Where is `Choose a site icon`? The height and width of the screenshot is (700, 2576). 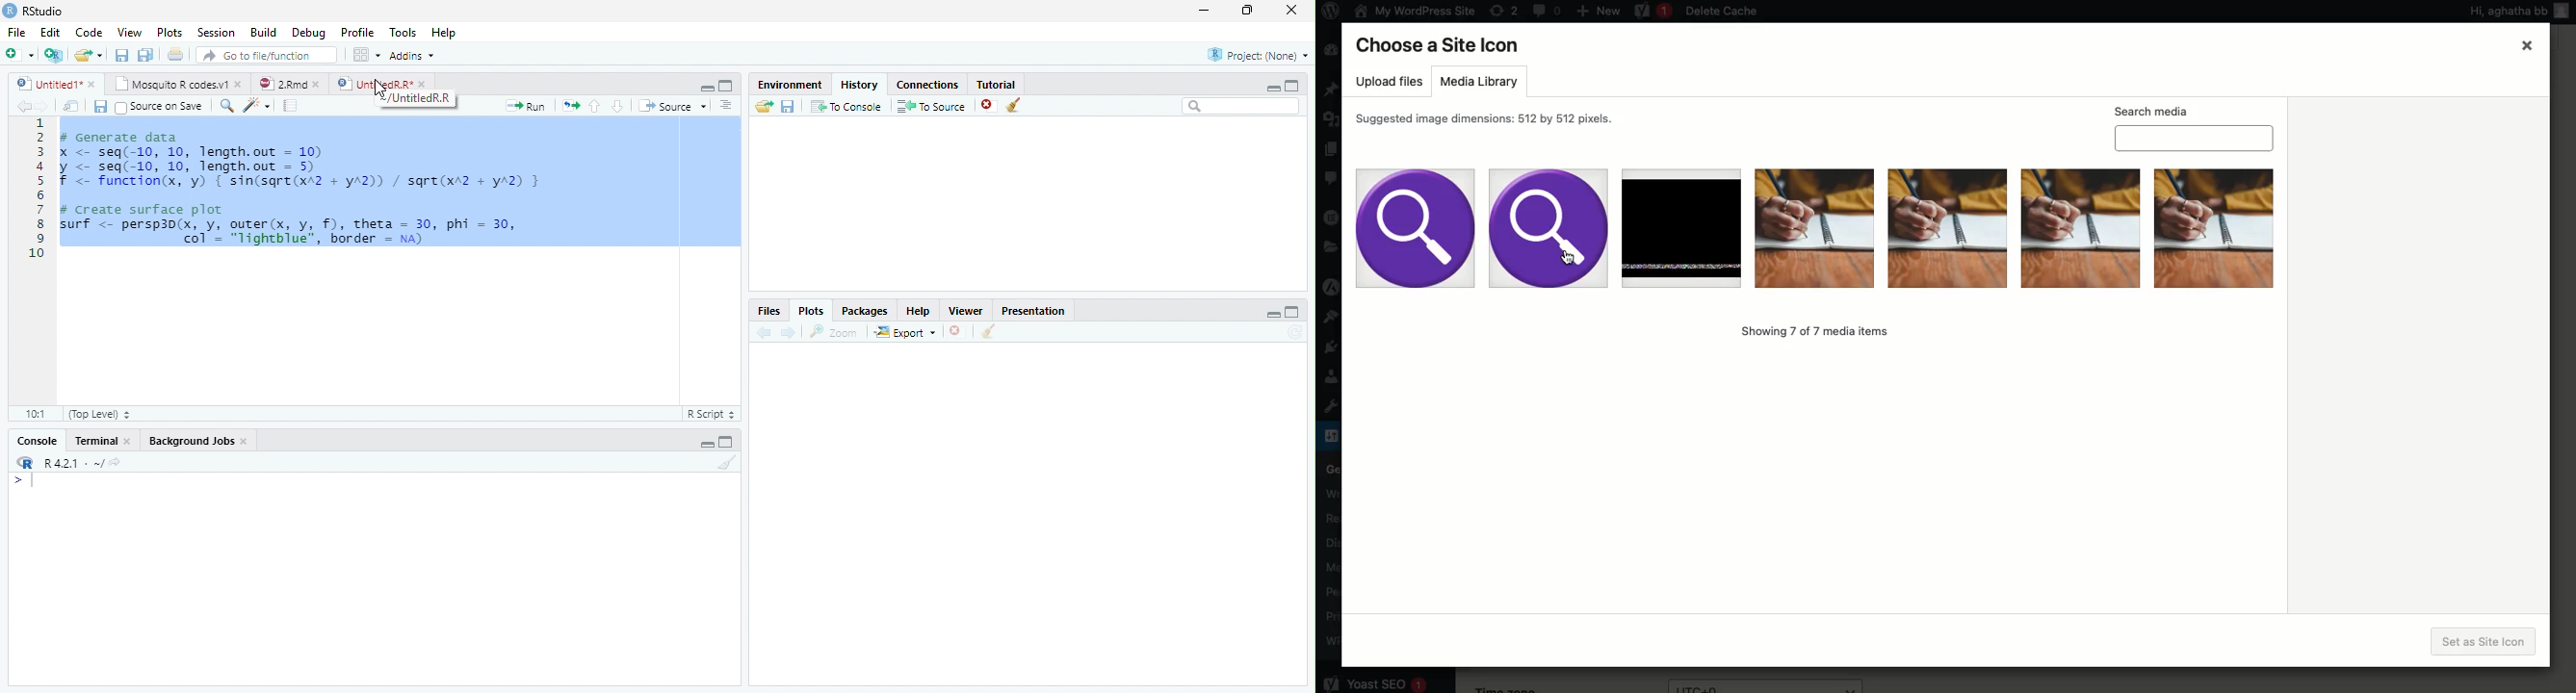
Choose a site icon is located at coordinates (1440, 46).